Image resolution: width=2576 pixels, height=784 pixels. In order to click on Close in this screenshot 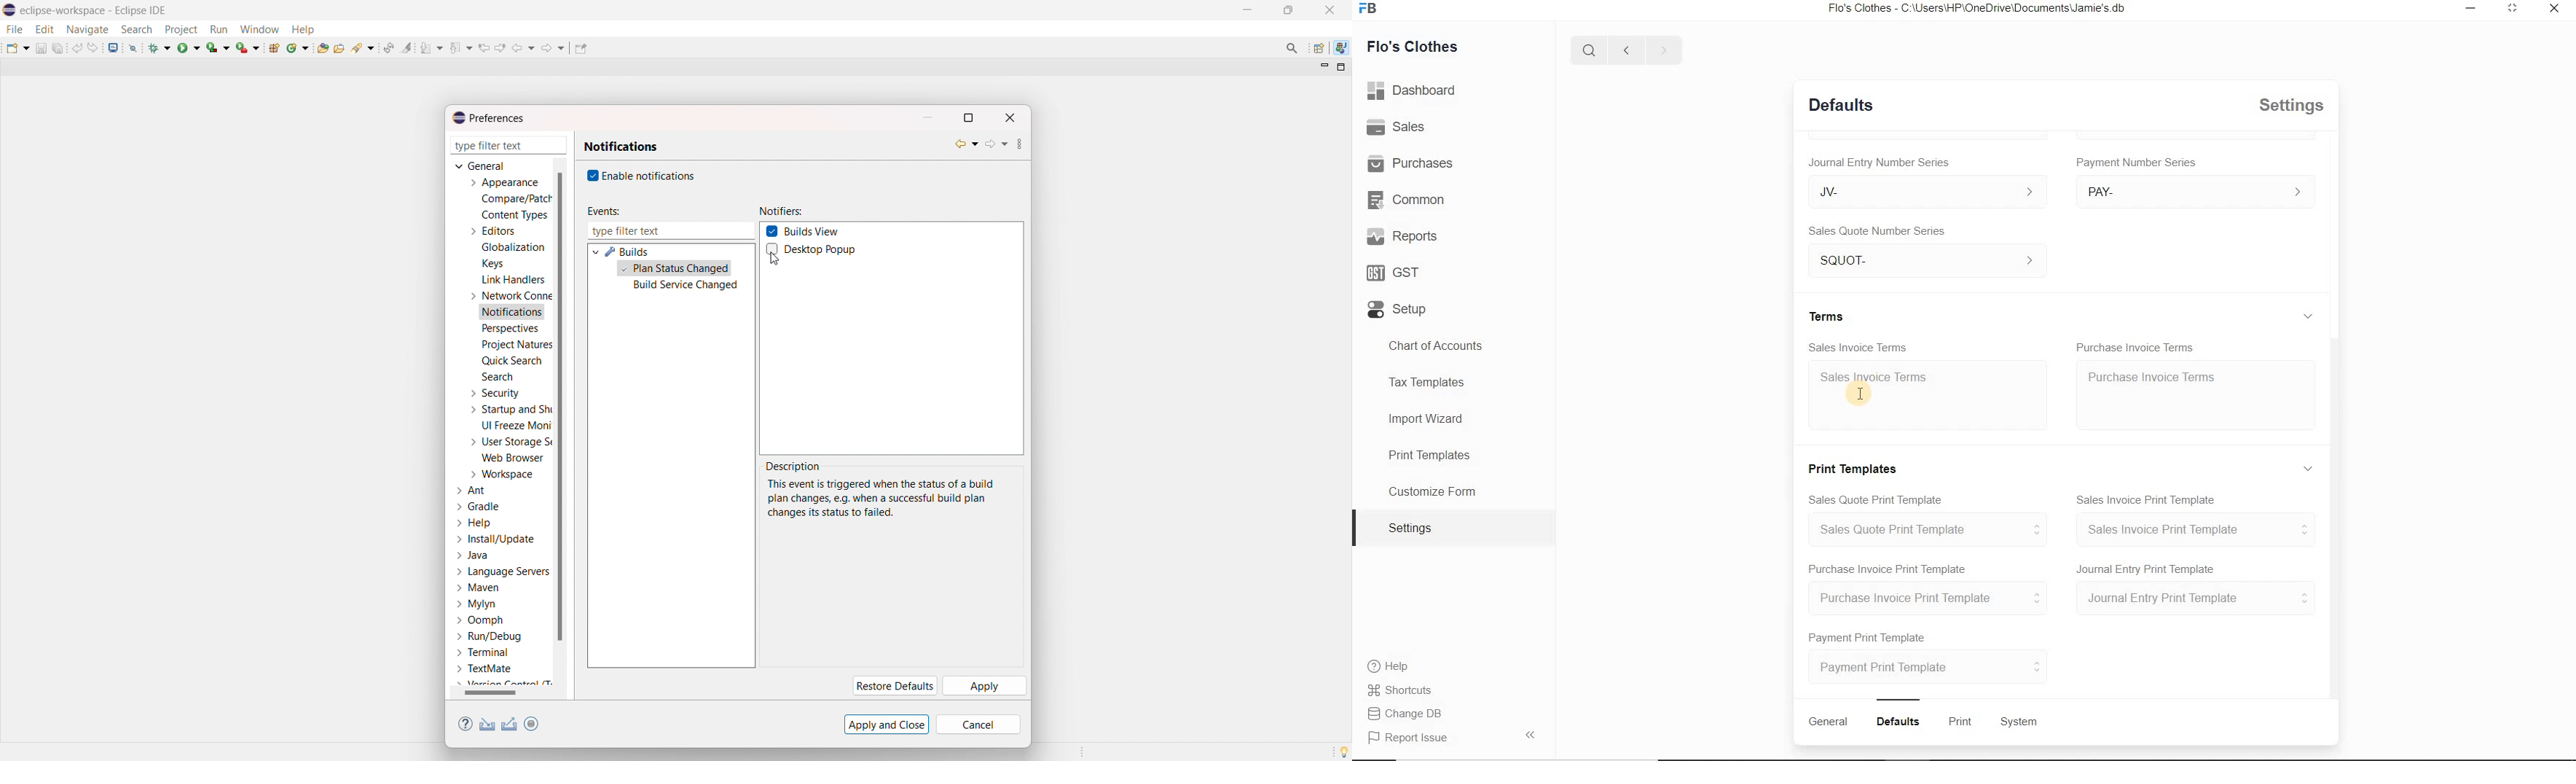, I will do `click(2552, 9)`.